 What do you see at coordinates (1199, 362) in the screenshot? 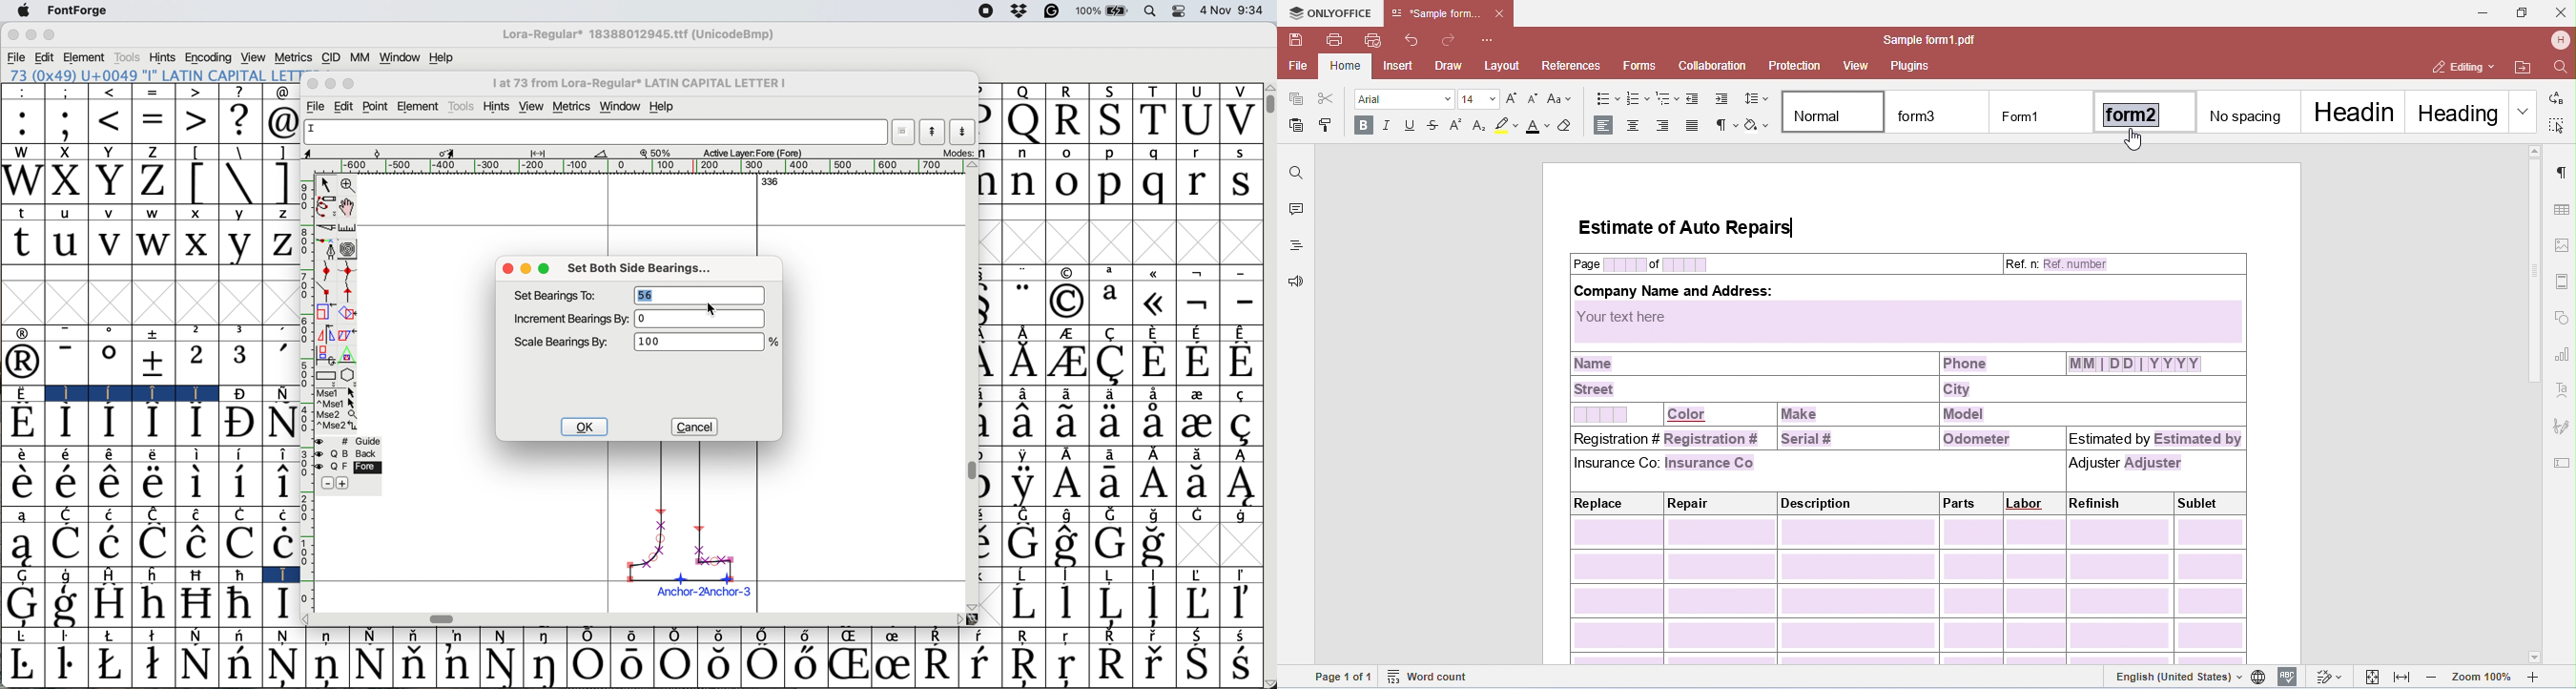
I see `Symbol` at bounding box center [1199, 362].